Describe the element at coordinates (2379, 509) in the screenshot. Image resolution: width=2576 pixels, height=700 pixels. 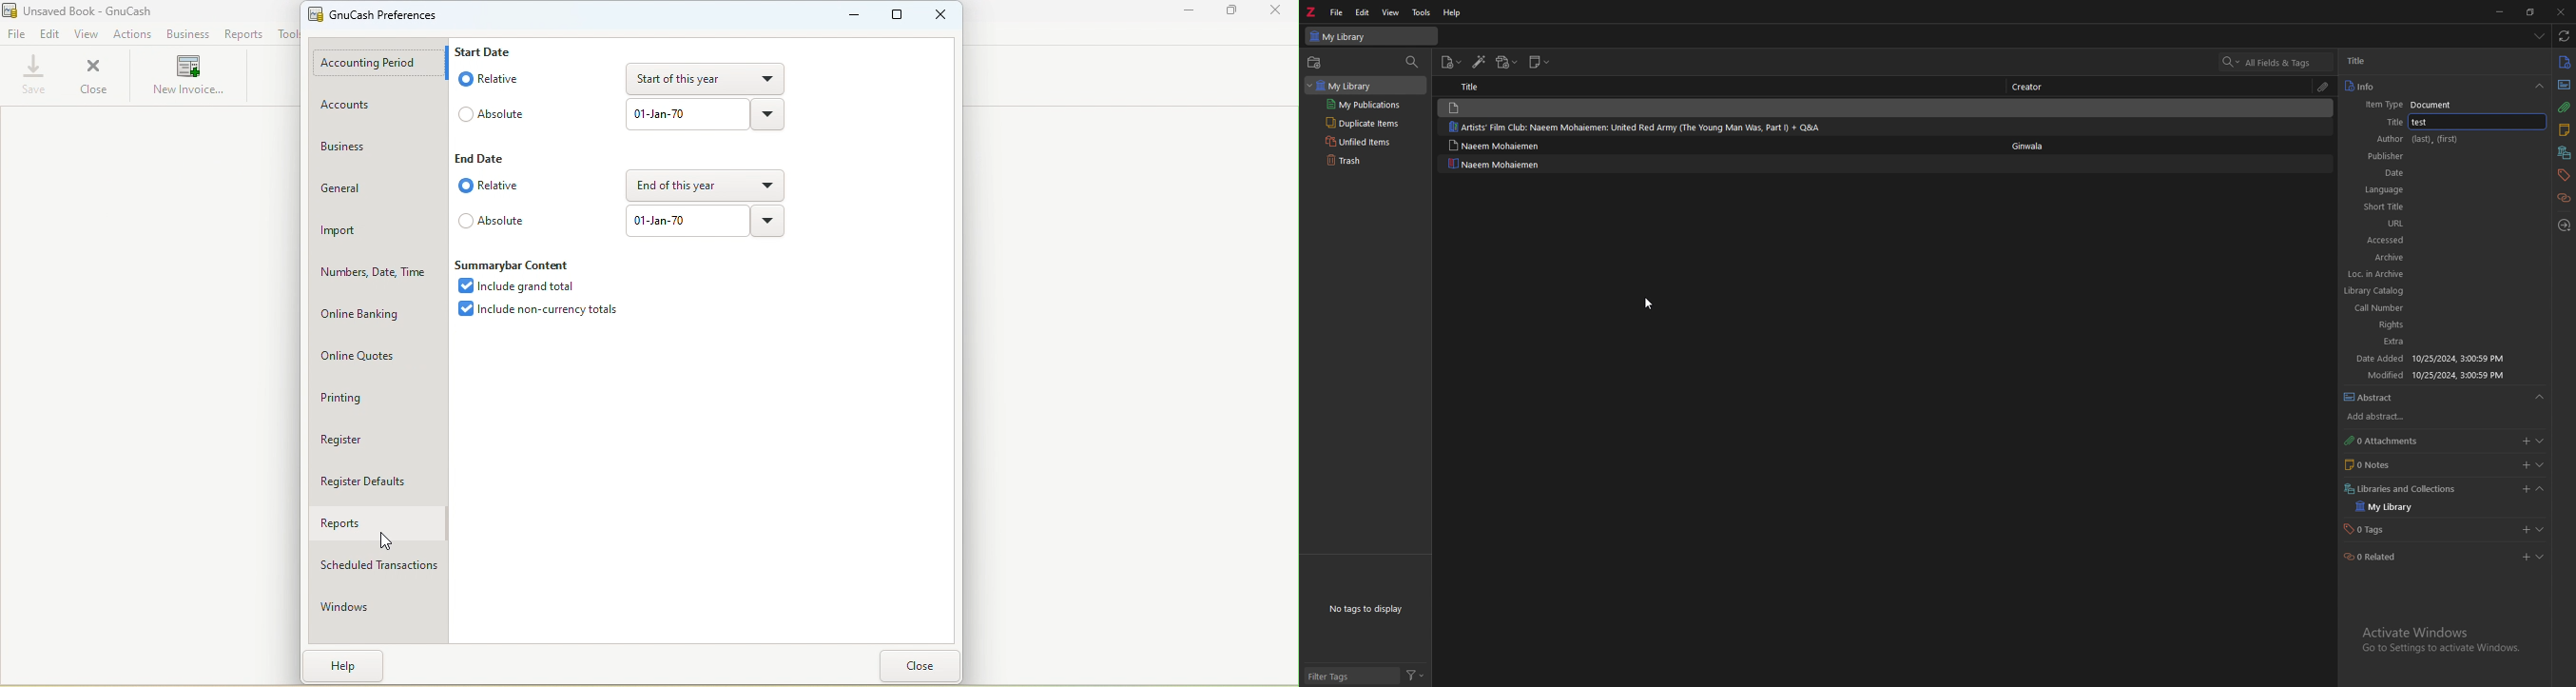
I see `date added` at that location.